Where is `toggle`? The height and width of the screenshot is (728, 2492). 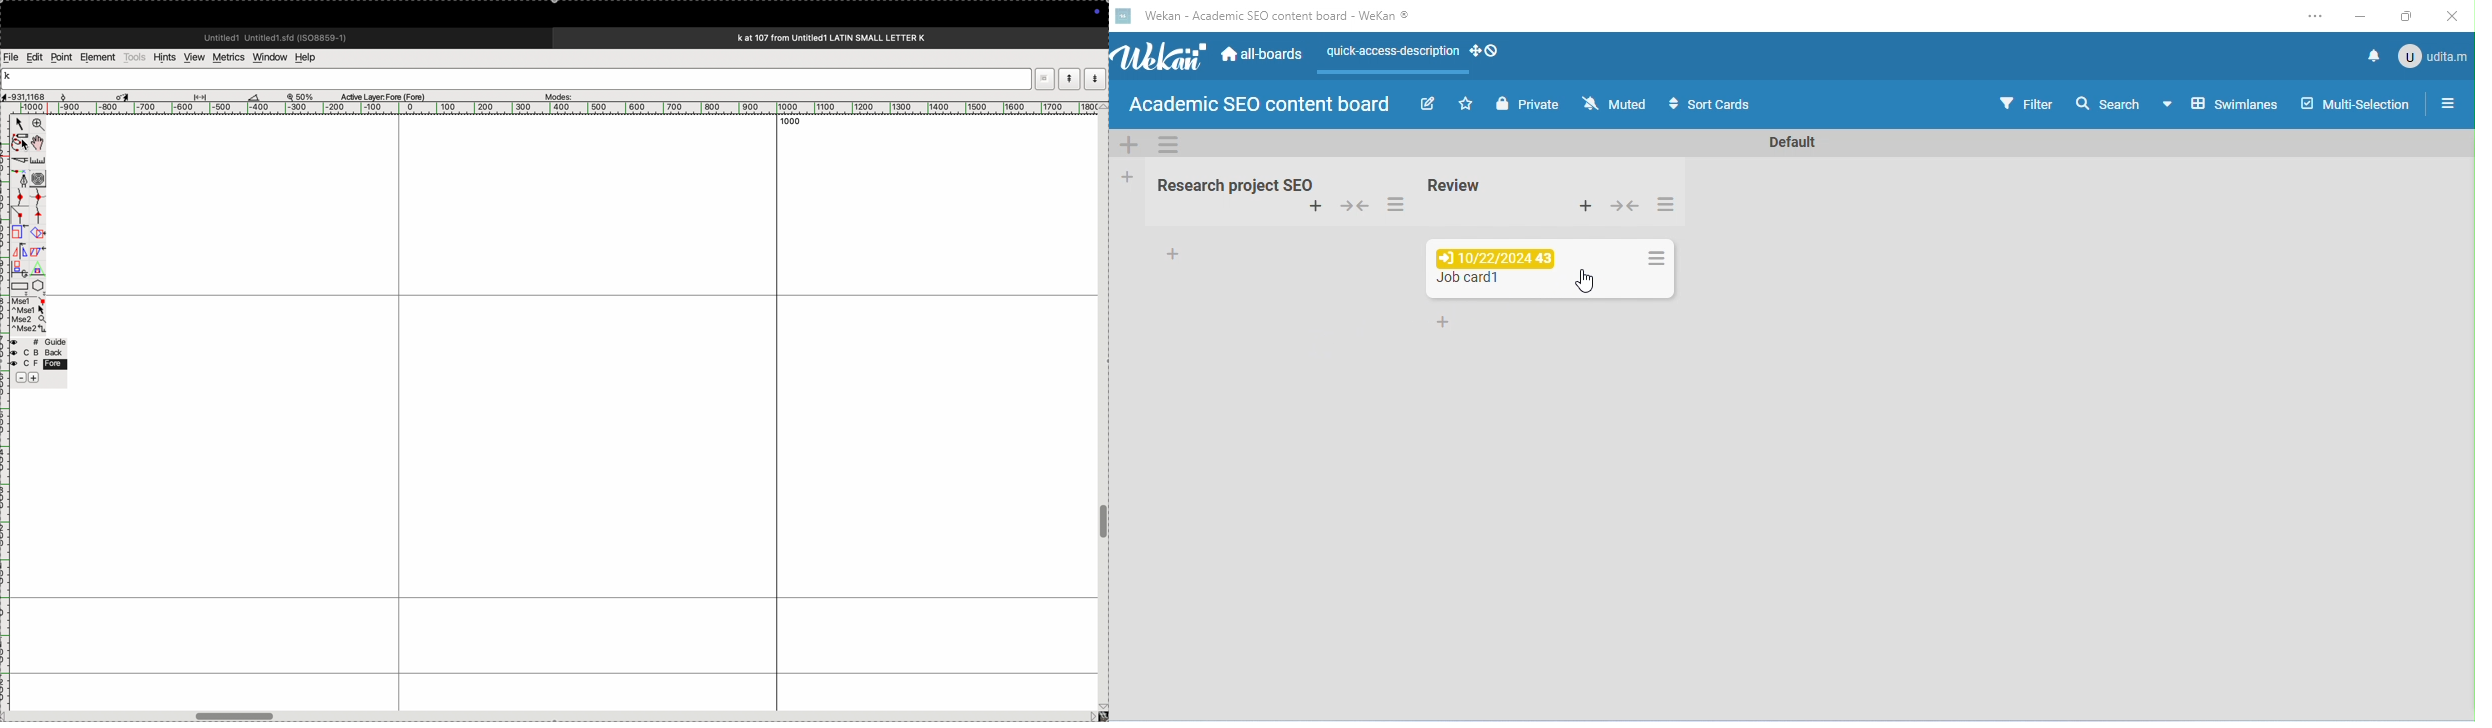
toggle is located at coordinates (40, 143).